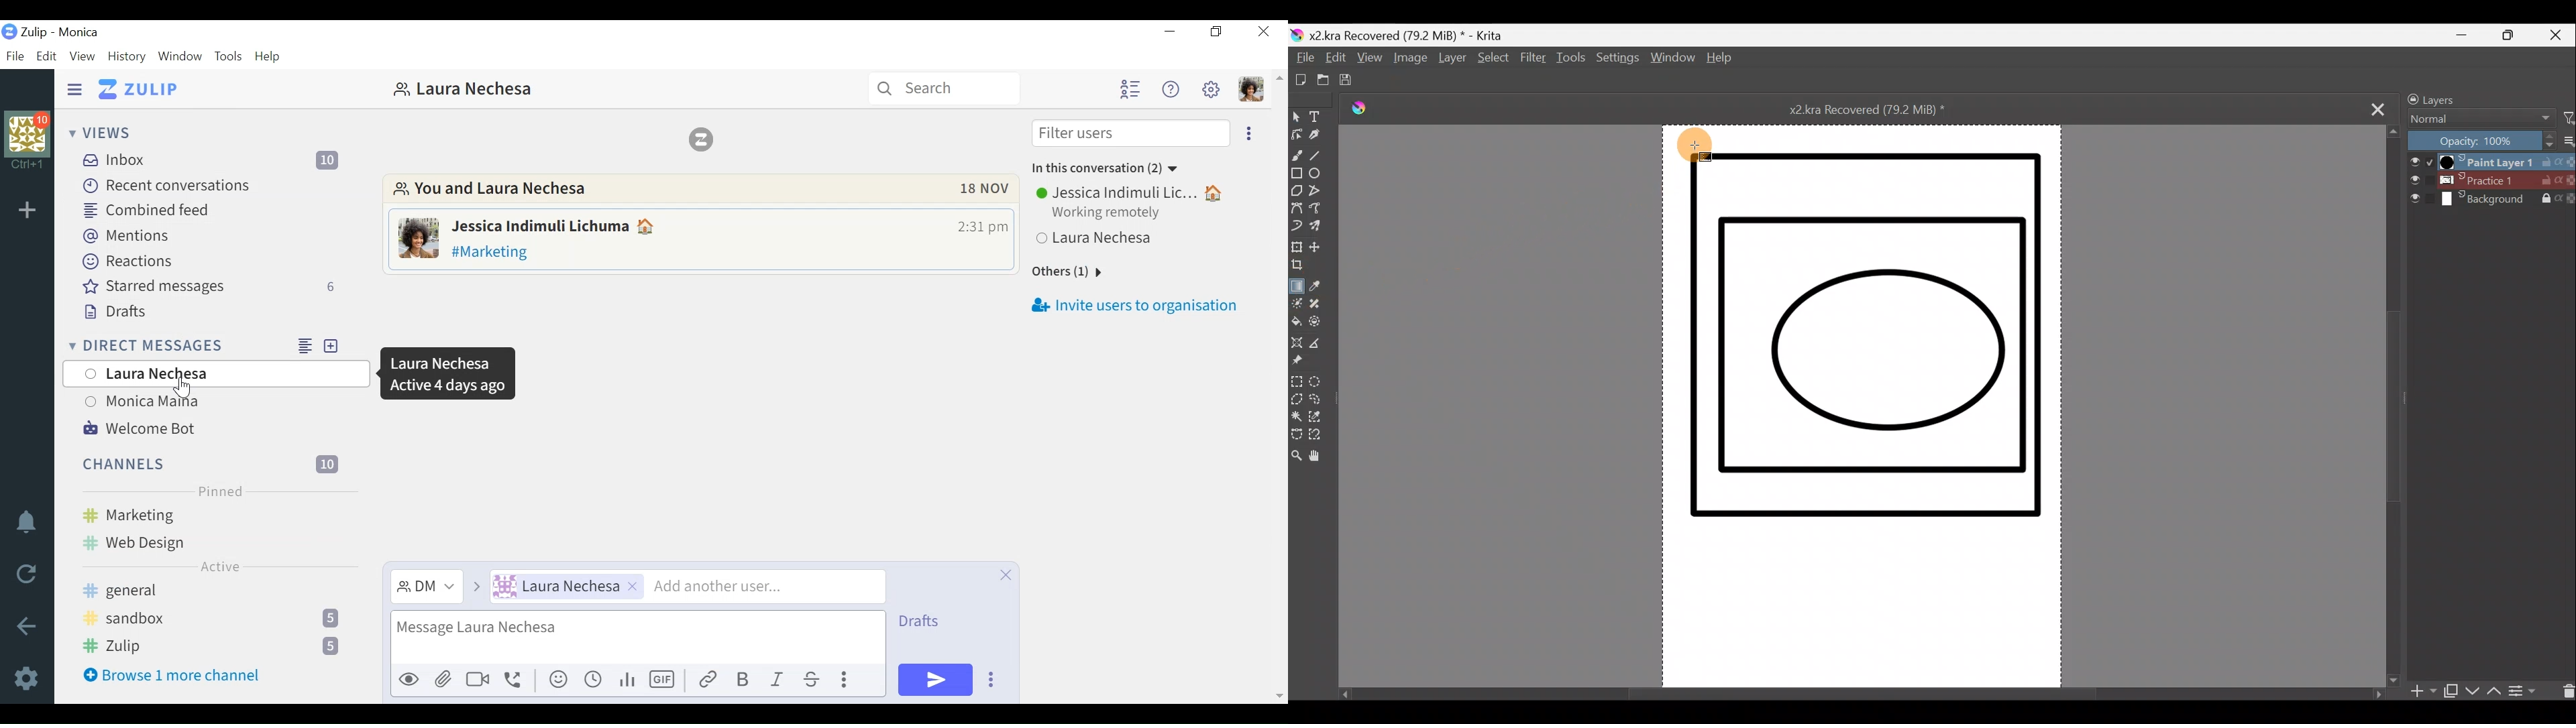  Describe the element at coordinates (1408, 60) in the screenshot. I see `Image` at that location.